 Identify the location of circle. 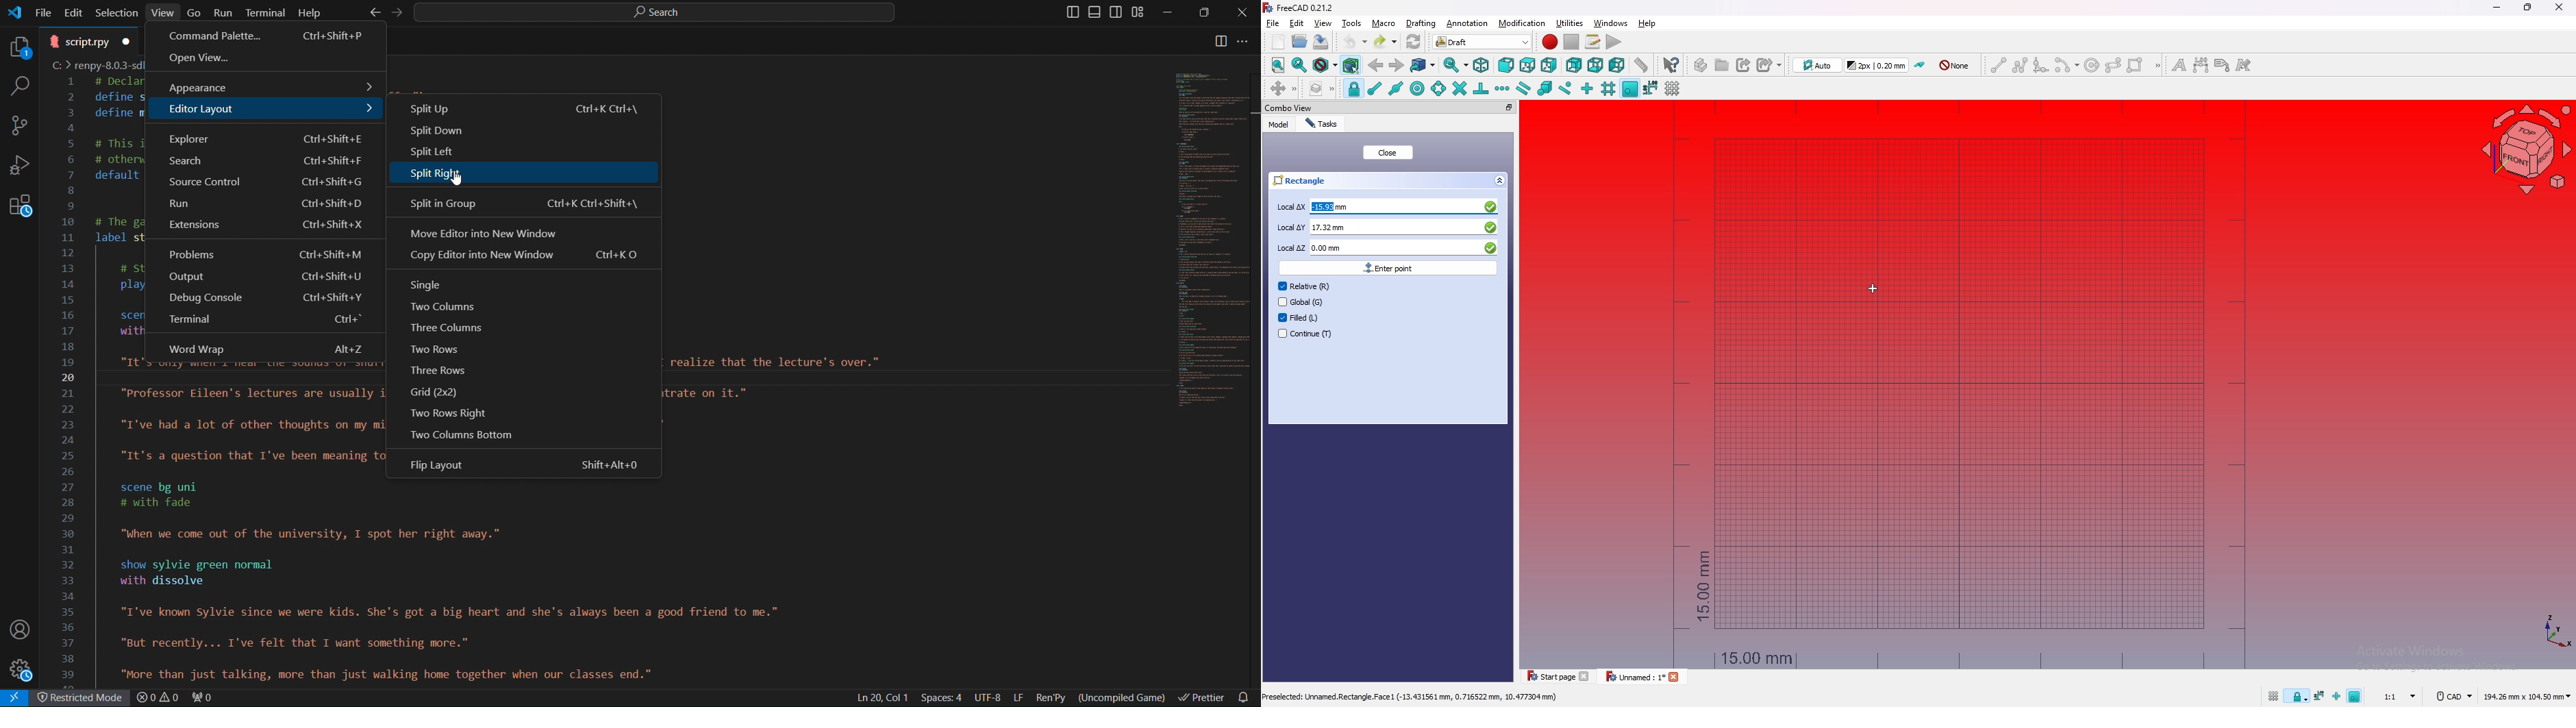
(2091, 64).